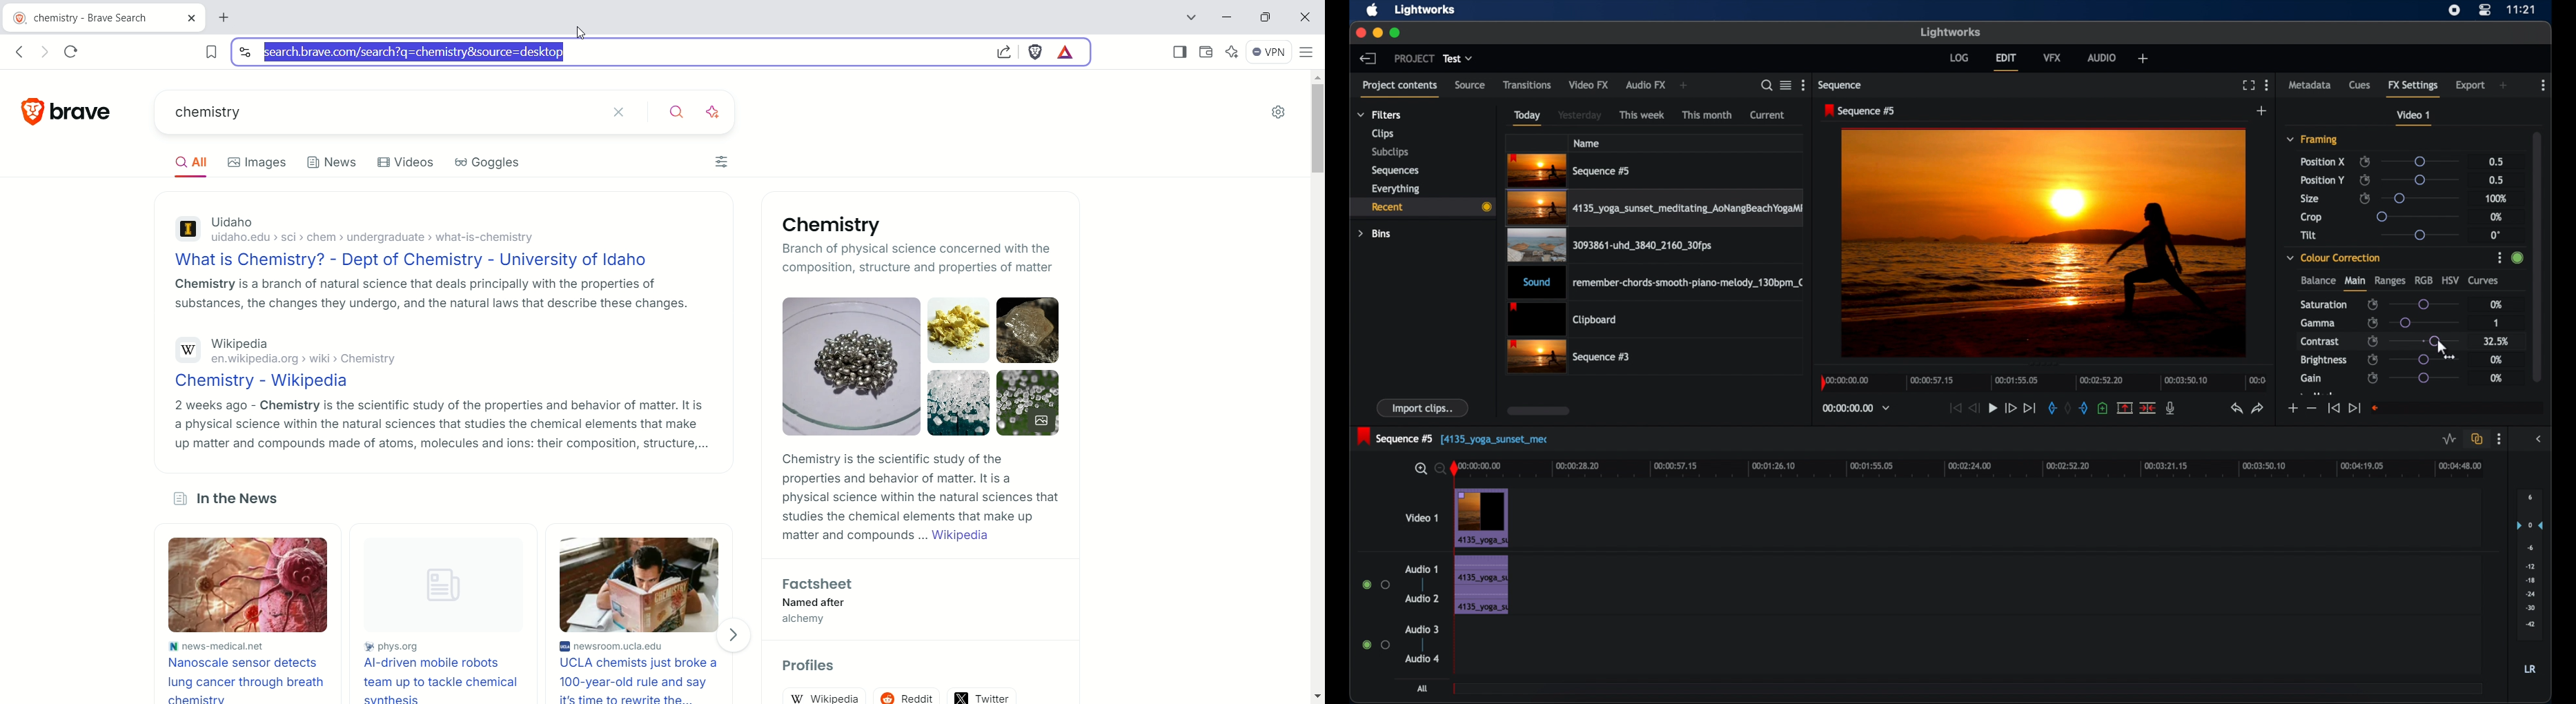  What do you see at coordinates (2006, 62) in the screenshot?
I see `edit` at bounding box center [2006, 62].